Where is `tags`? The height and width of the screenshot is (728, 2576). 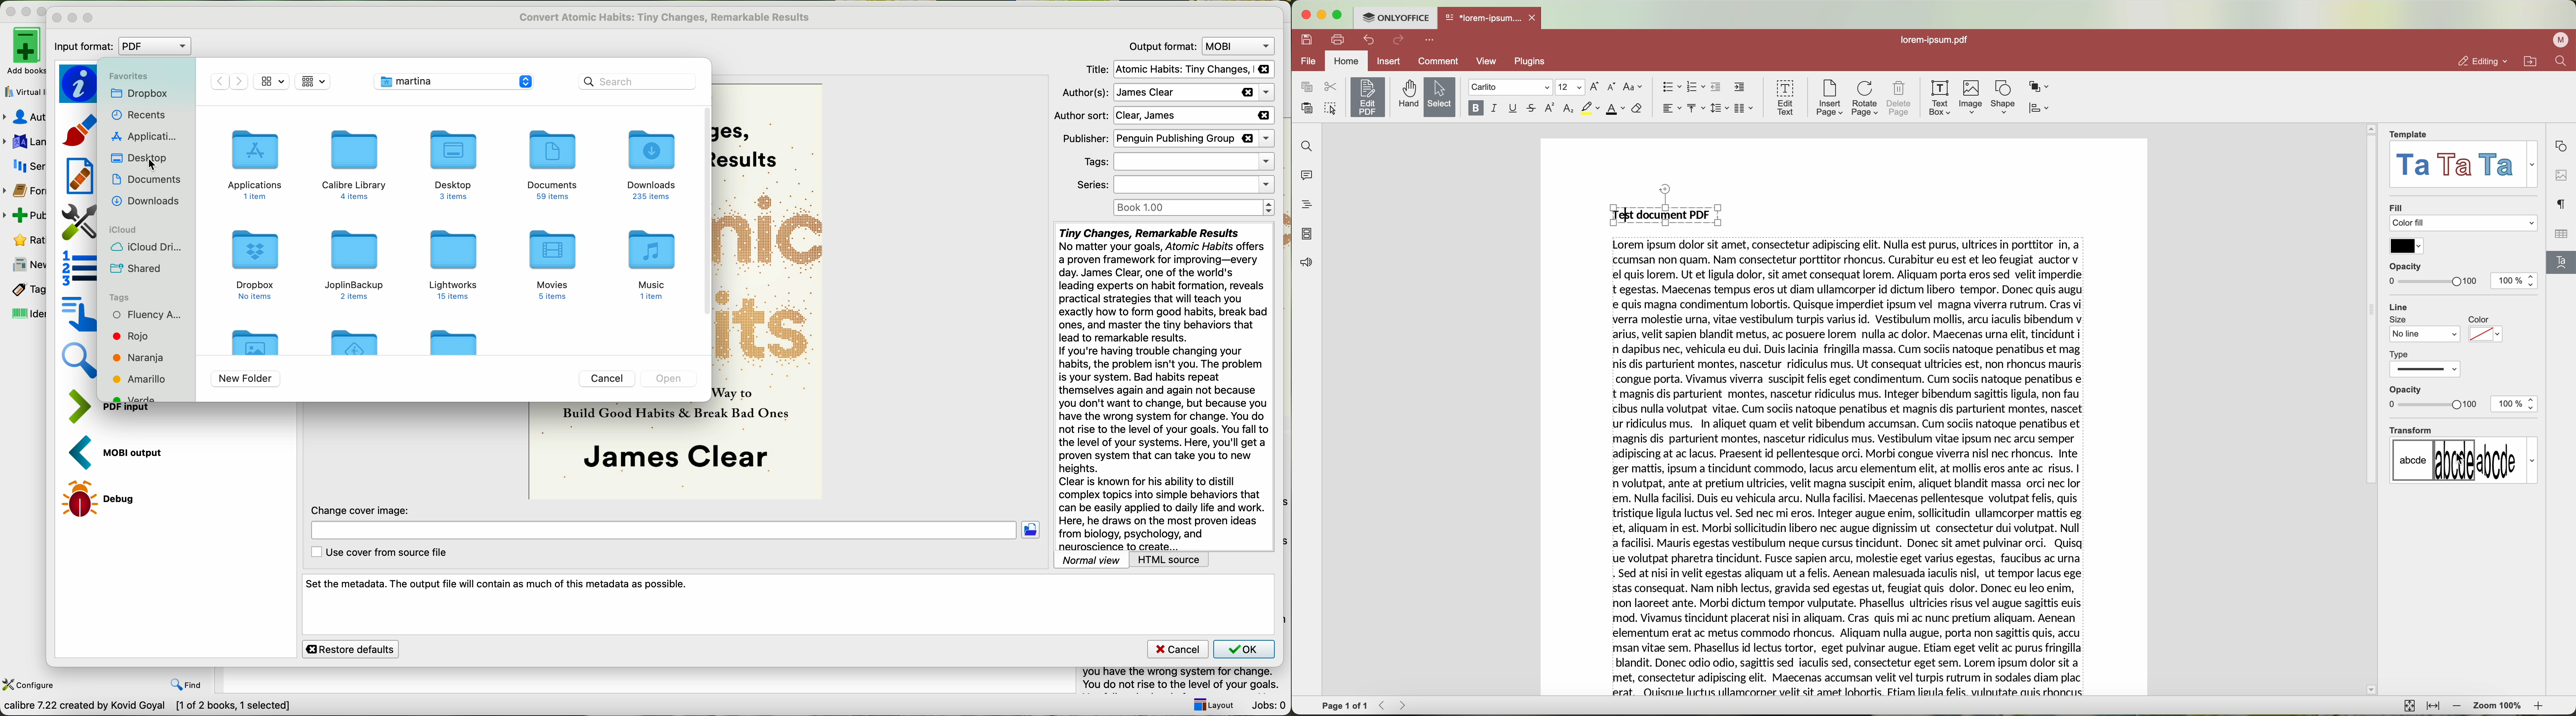
tags is located at coordinates (1176, 162).